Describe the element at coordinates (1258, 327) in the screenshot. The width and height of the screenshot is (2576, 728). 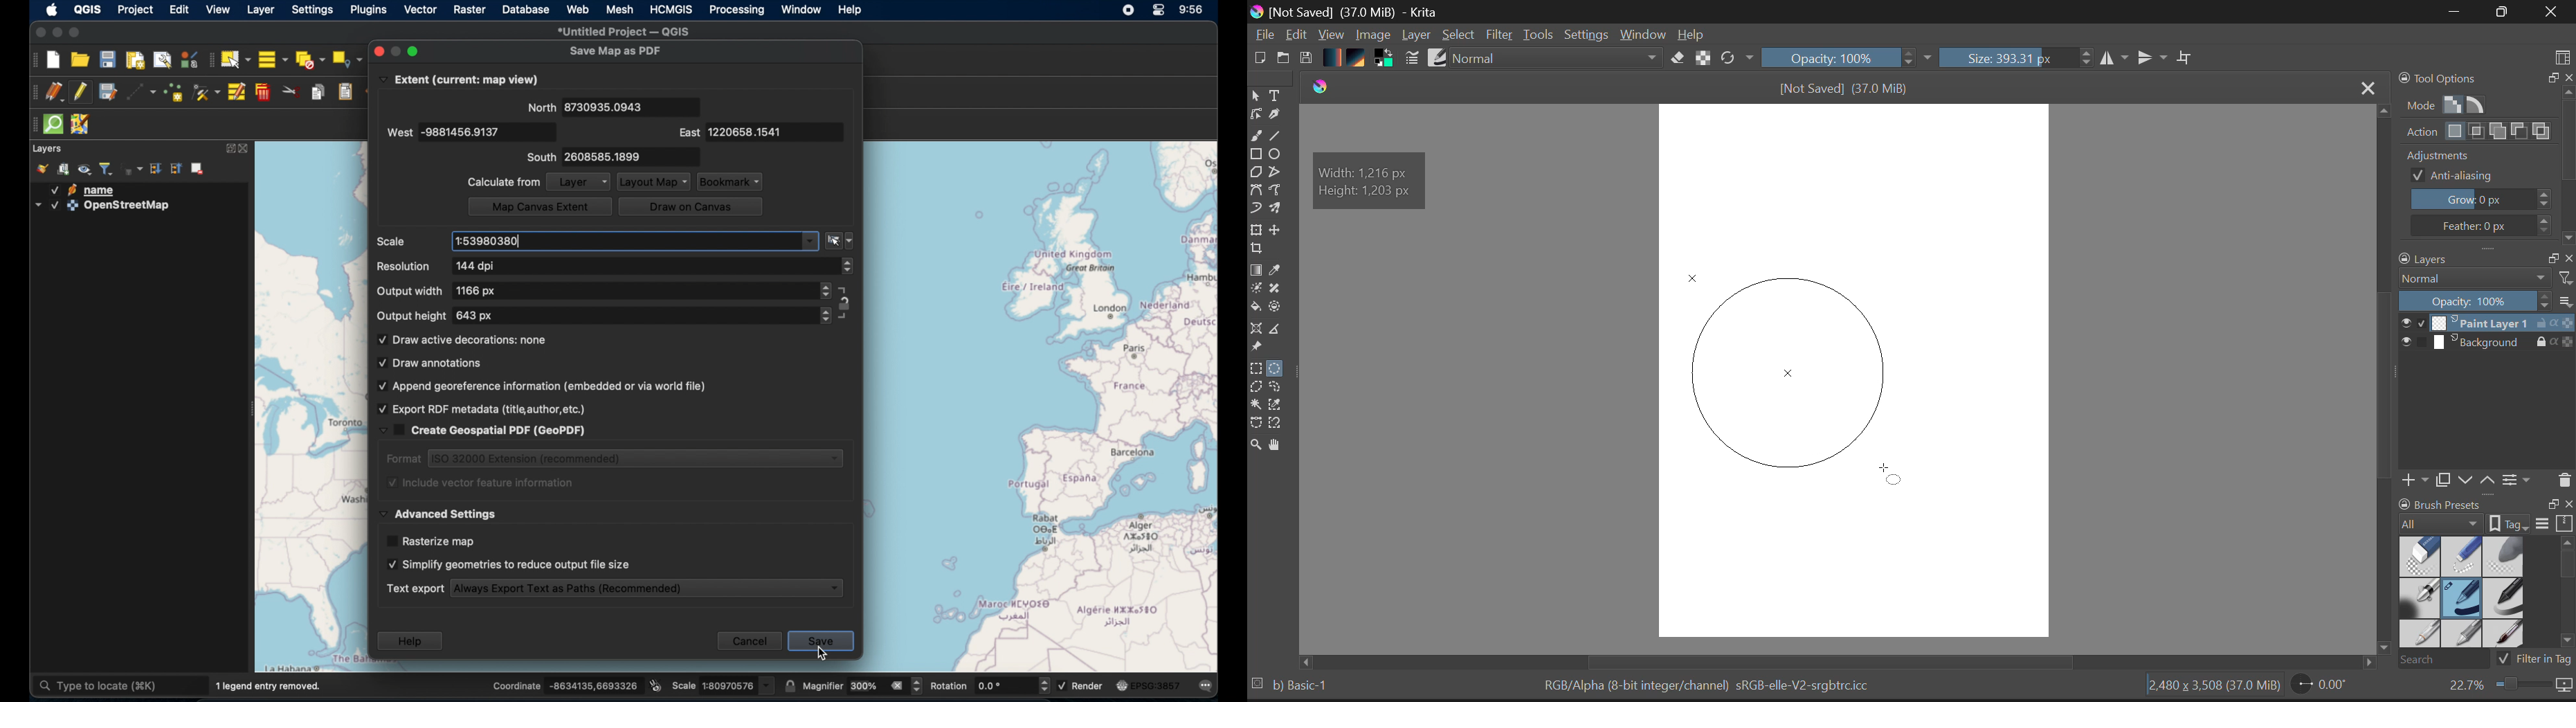
I see `Assistant Tool` at that location.